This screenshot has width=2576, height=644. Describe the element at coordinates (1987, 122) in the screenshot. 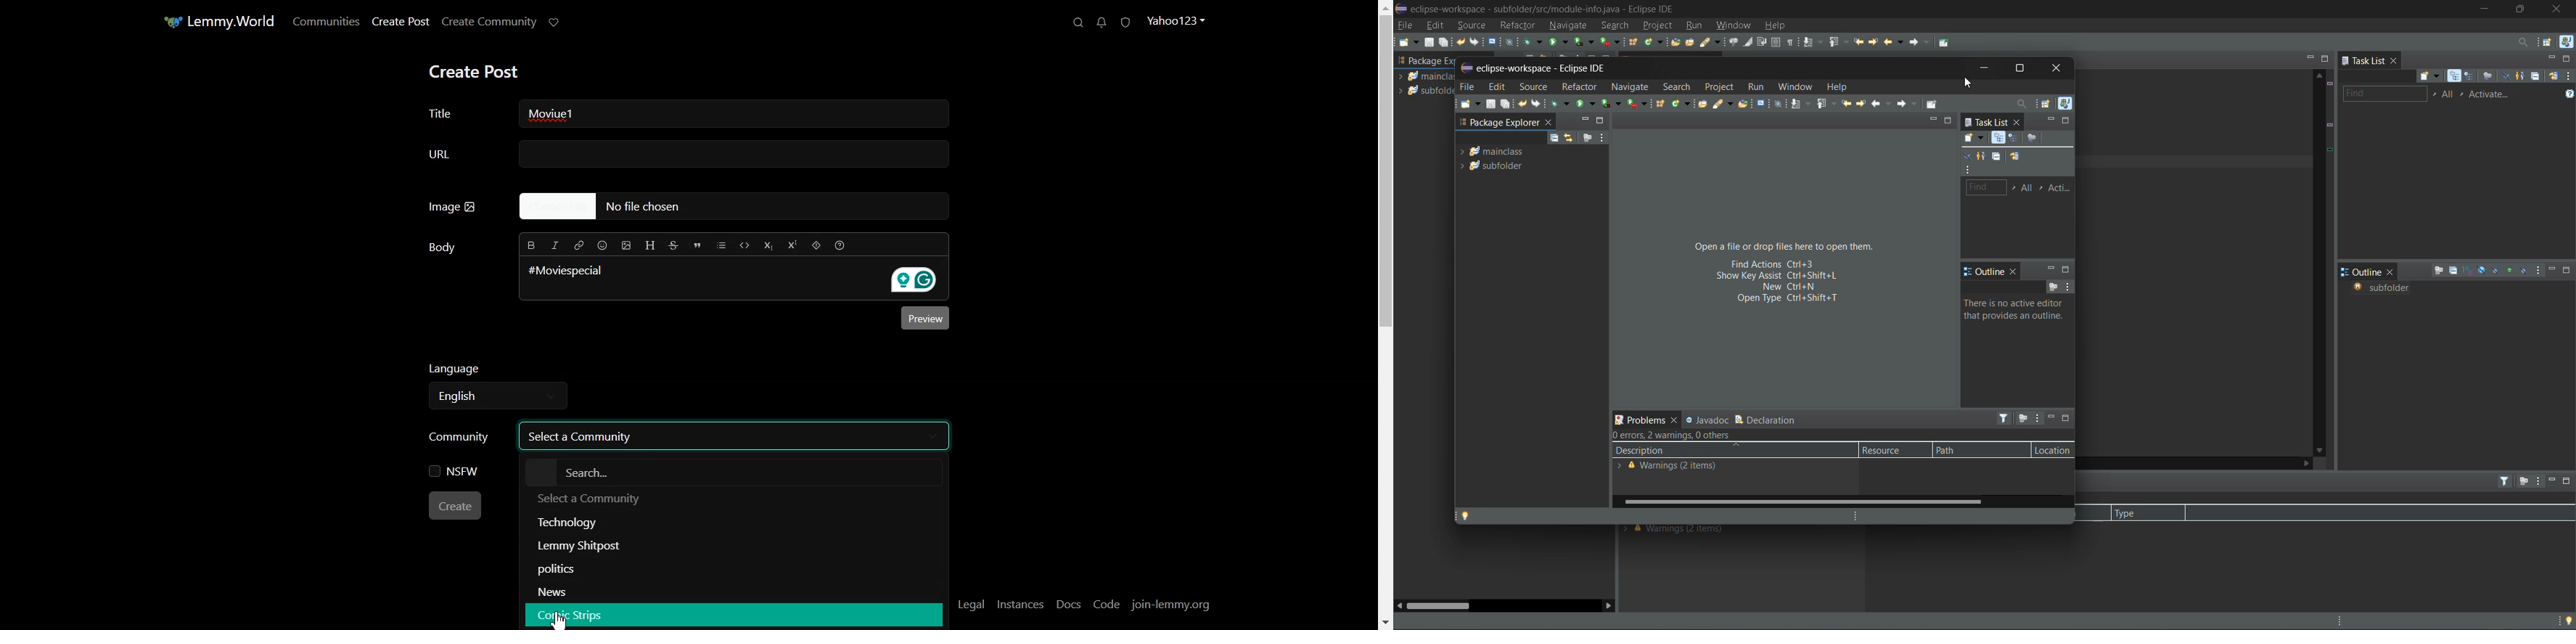

I see `task list` at that location.